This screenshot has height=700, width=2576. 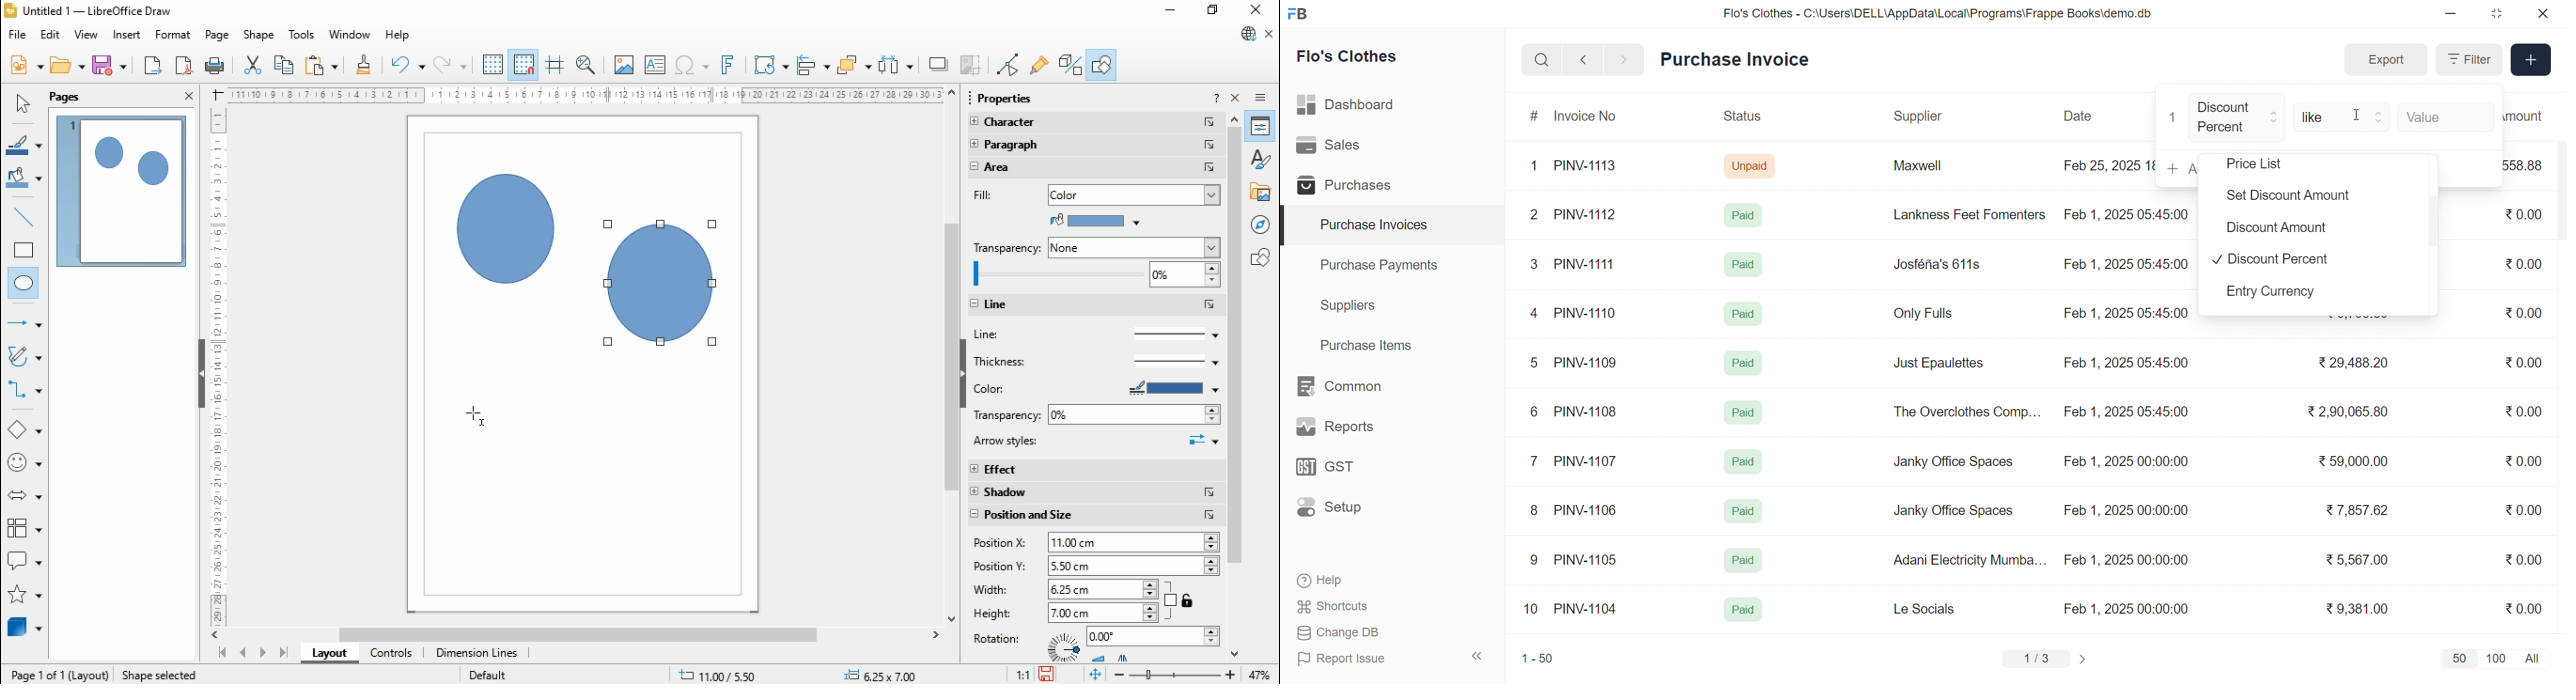 What do you see at coordinates (1586, 264) in the screenshot?
I see `PINV-1111` at bounding box center [1586, 264].